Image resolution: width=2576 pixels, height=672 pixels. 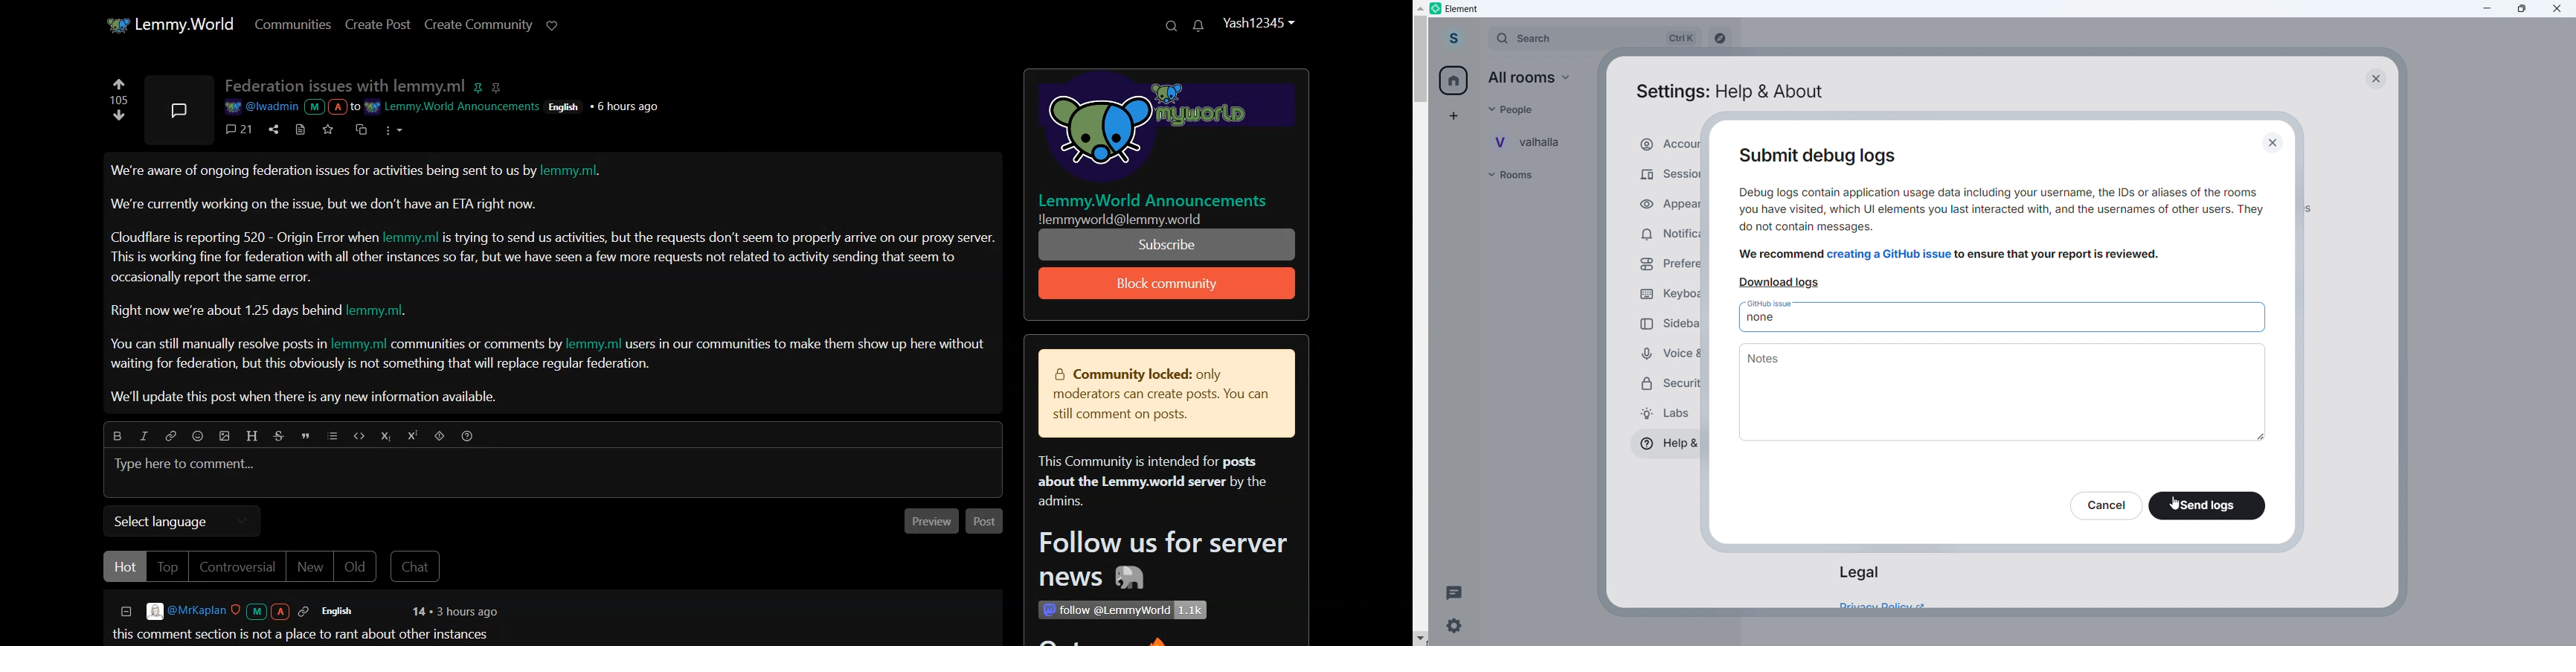 What do you see at coordinates (1533, 142) in the screenshot?
I see `Personal room ` at bounding box center [1533, 142].